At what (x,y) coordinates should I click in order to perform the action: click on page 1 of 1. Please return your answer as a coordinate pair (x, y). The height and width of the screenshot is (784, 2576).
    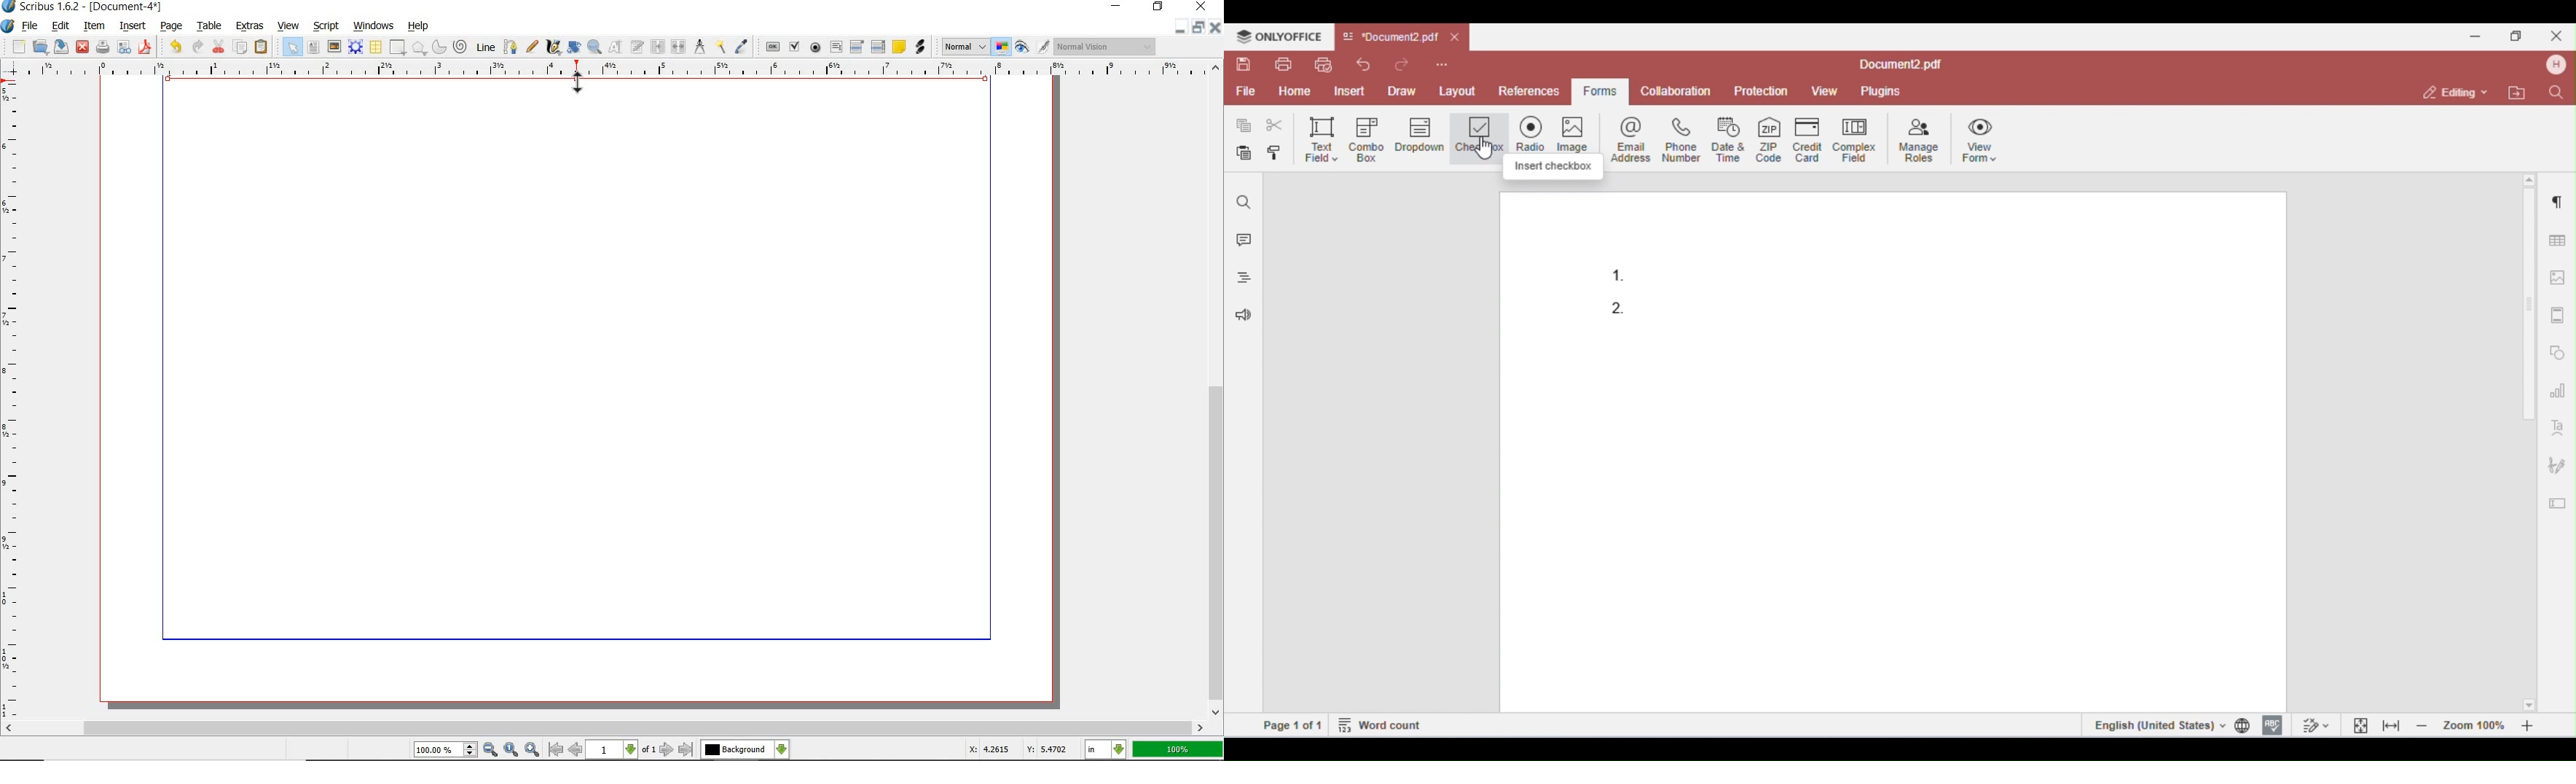
    Looking at the image, I should click on (1293, 724).